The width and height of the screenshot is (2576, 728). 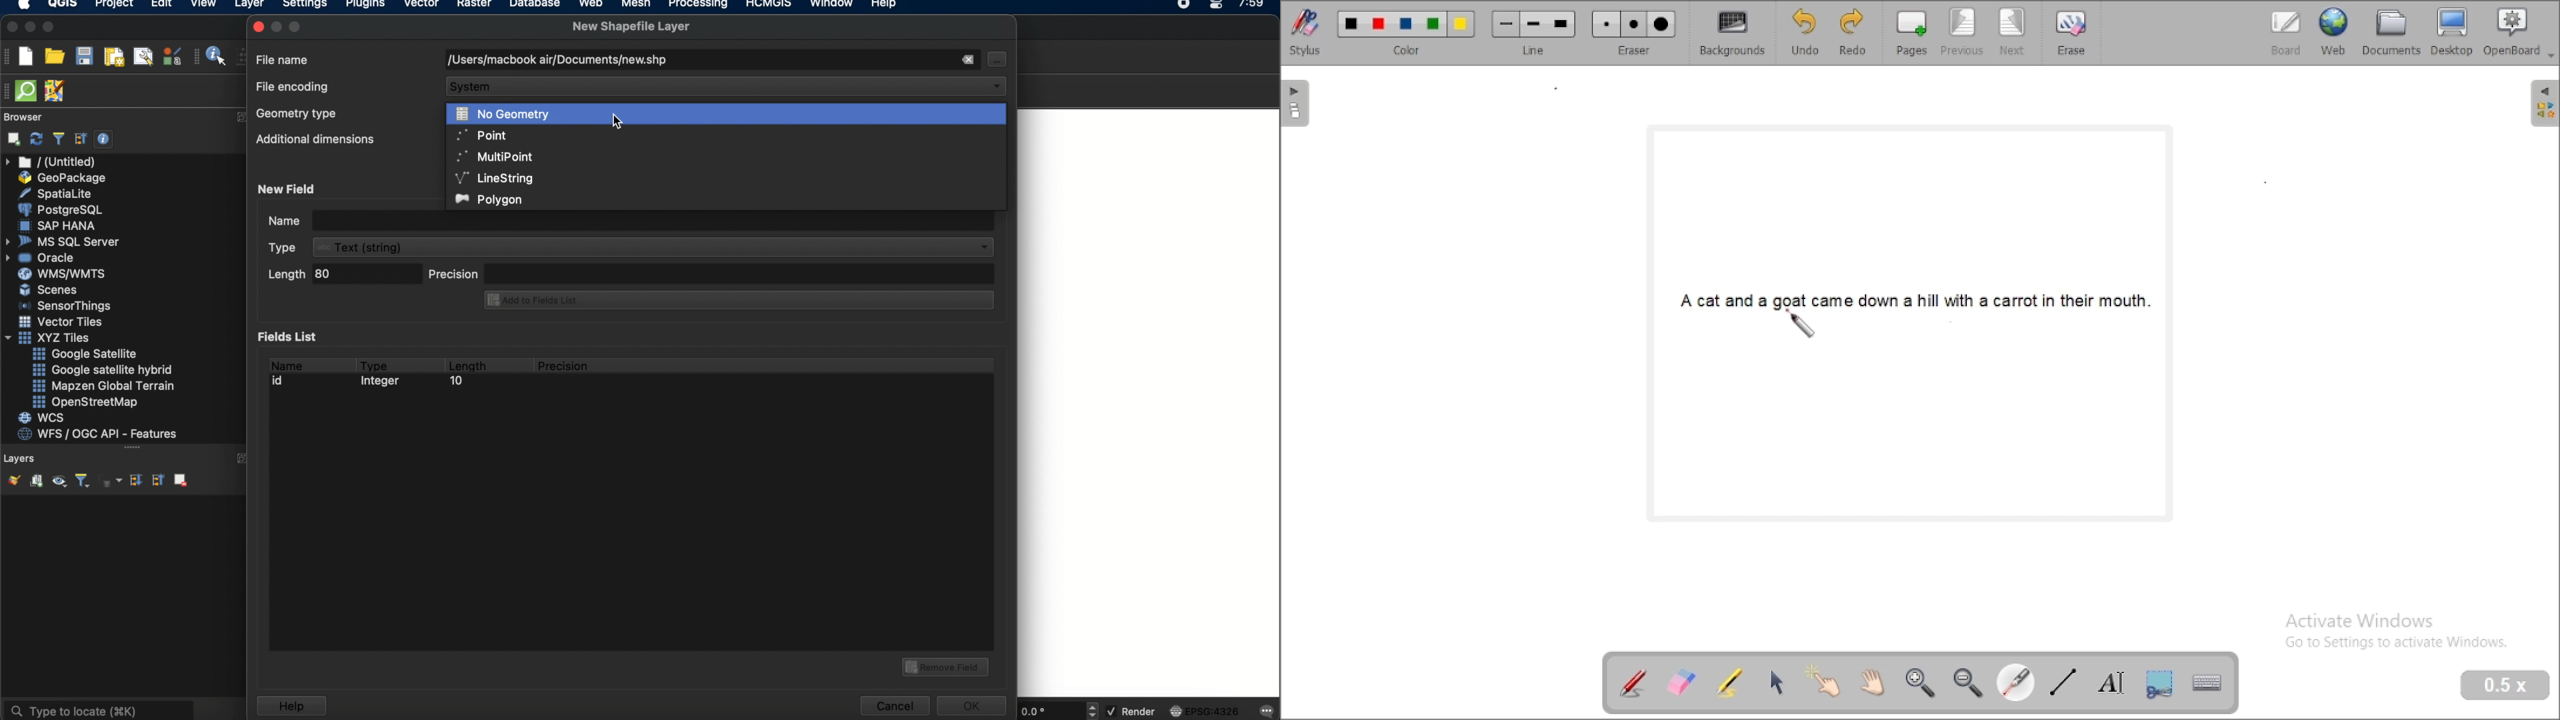 I want to click on Geometry type, so click(x=299, y=113).